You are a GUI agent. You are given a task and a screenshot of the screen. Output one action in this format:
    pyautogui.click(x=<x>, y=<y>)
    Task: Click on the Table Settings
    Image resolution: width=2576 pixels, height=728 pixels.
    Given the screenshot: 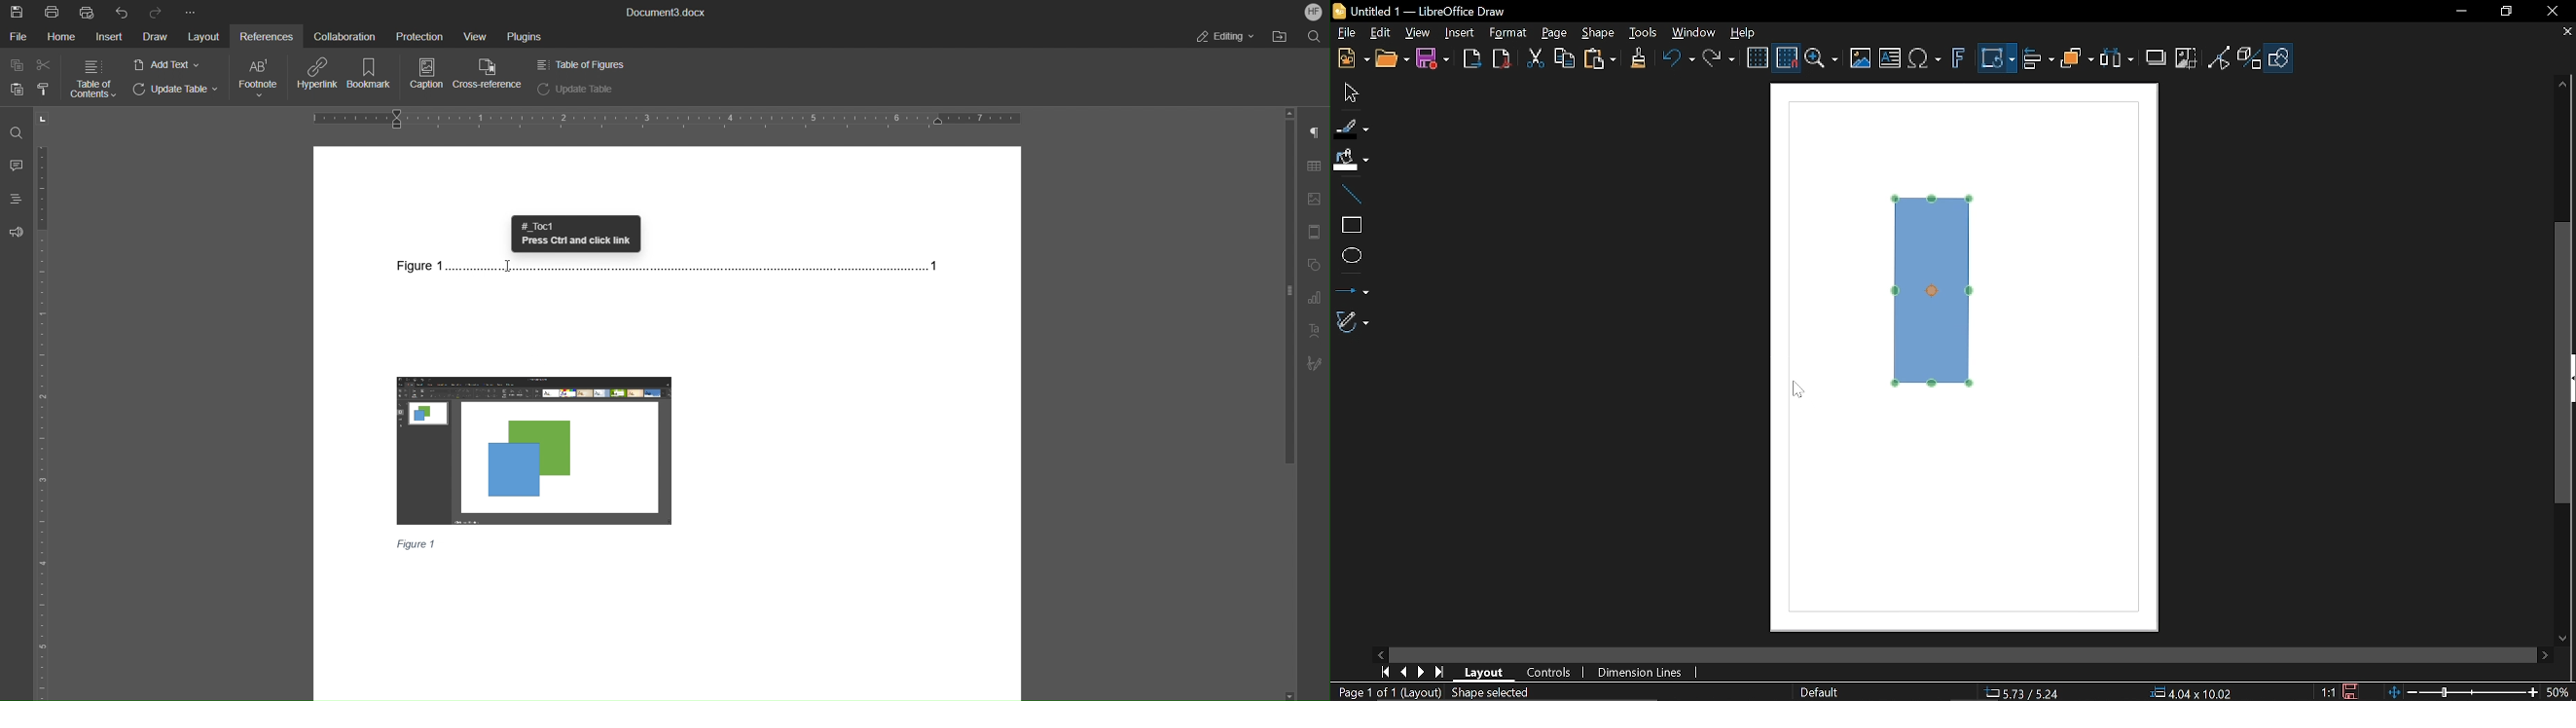 What is the action you would take?
    pyautogui.click(x=1315, y=167)
    